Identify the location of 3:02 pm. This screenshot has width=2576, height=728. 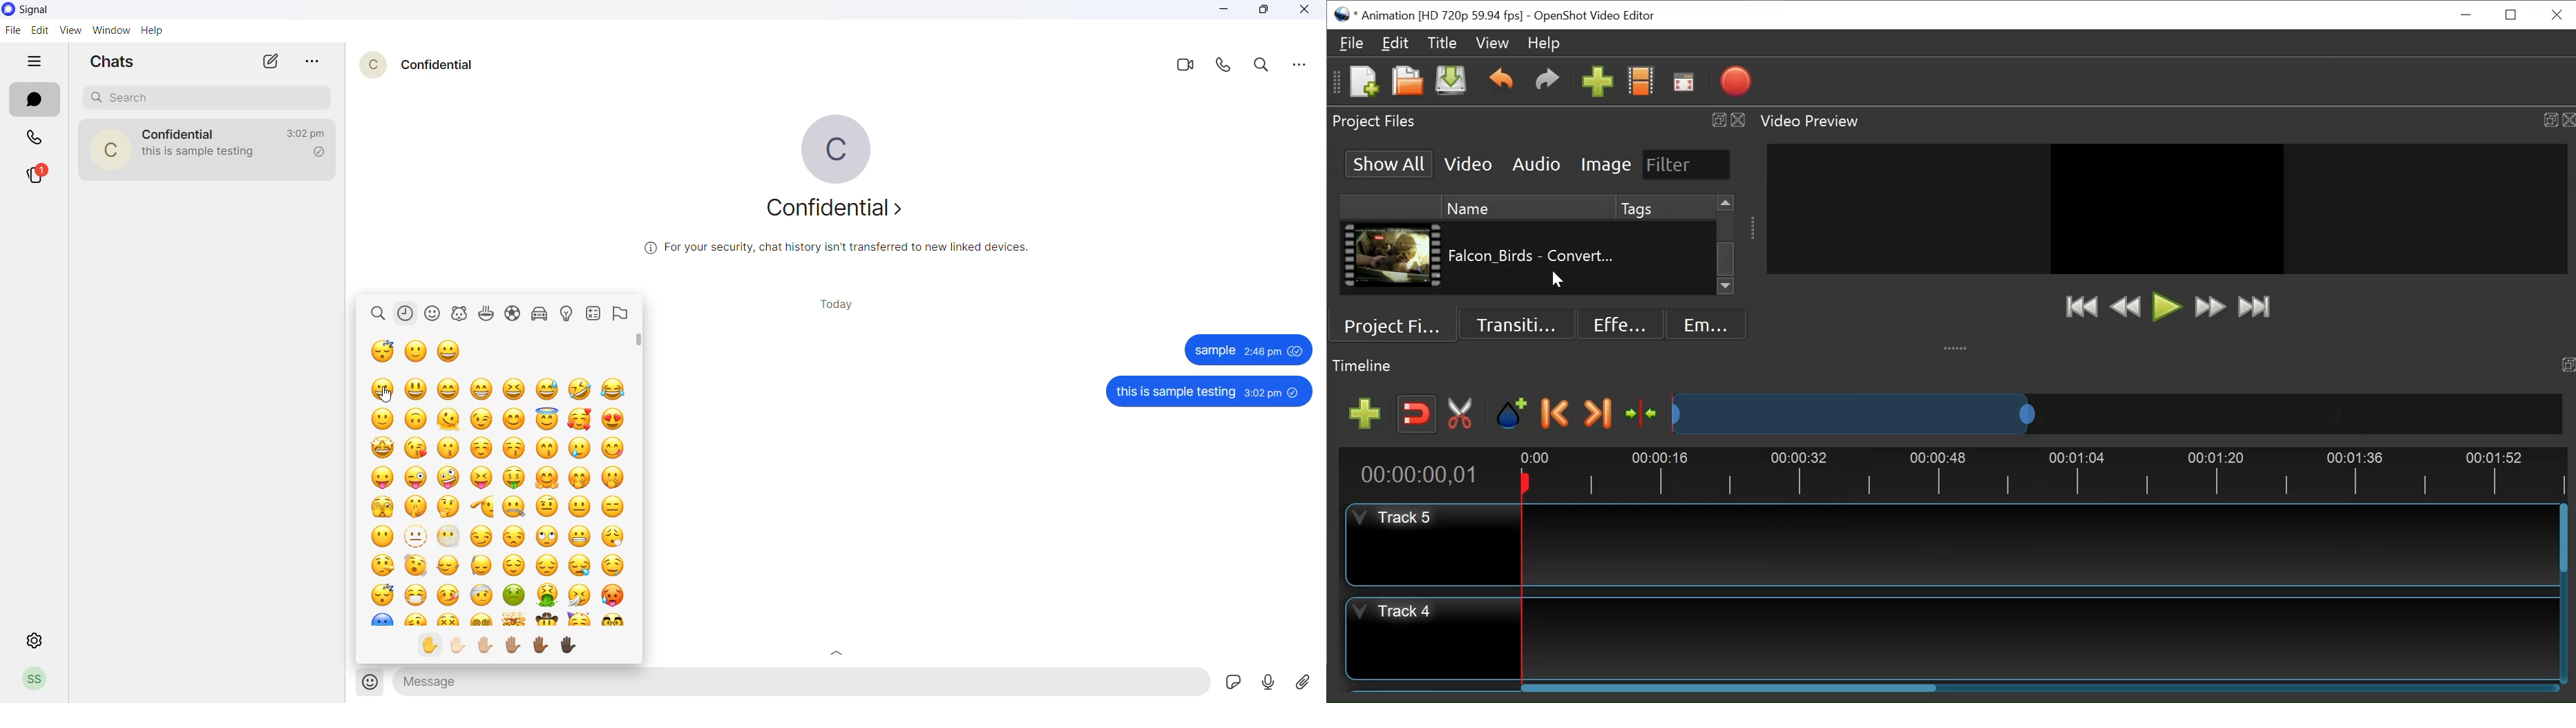
(1262, 392).